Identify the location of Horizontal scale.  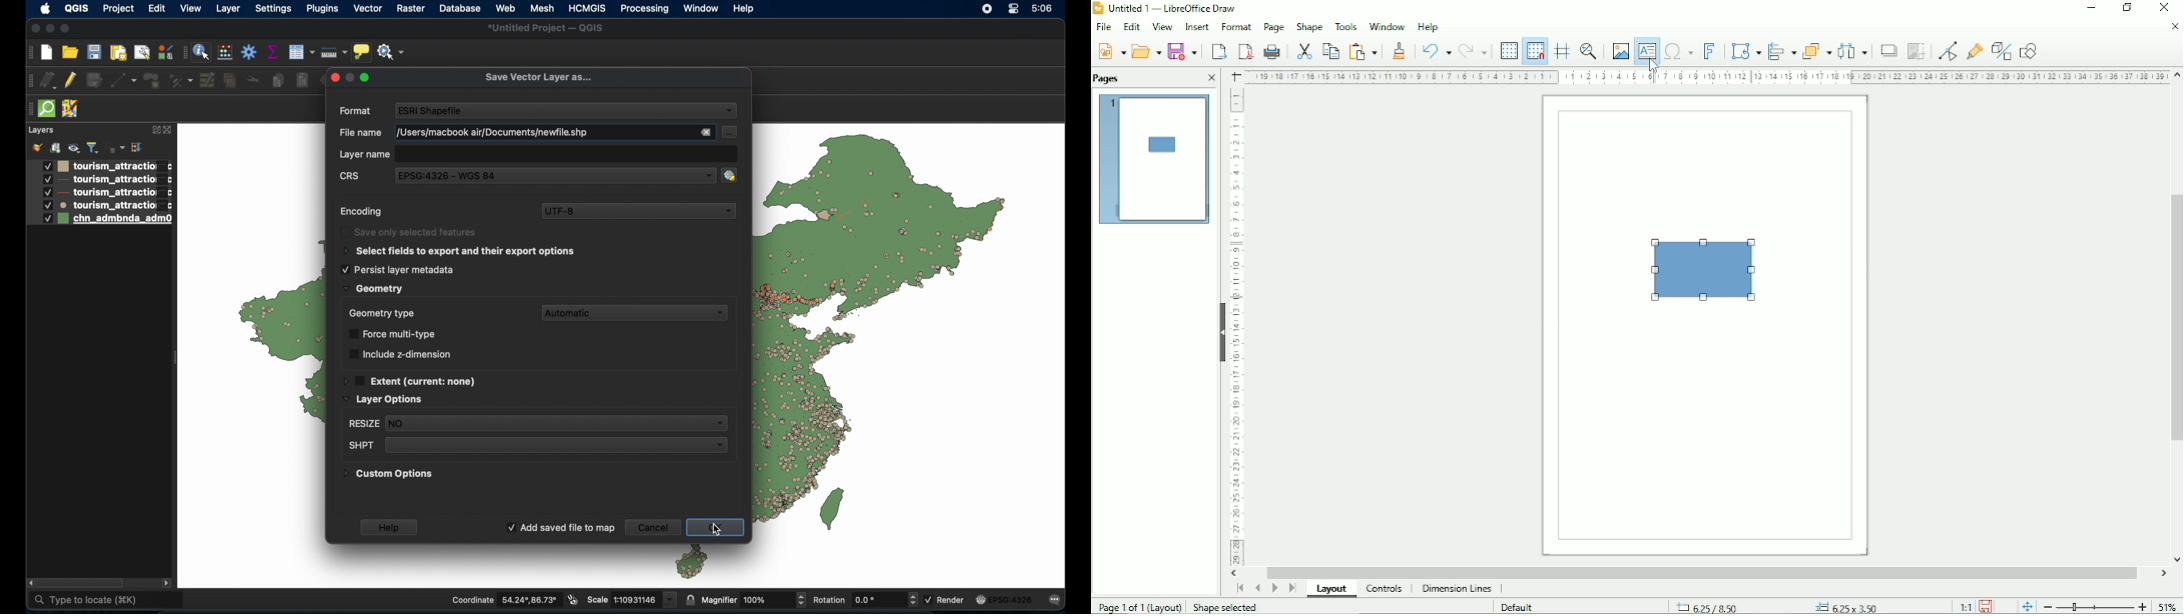
(1708, 77).